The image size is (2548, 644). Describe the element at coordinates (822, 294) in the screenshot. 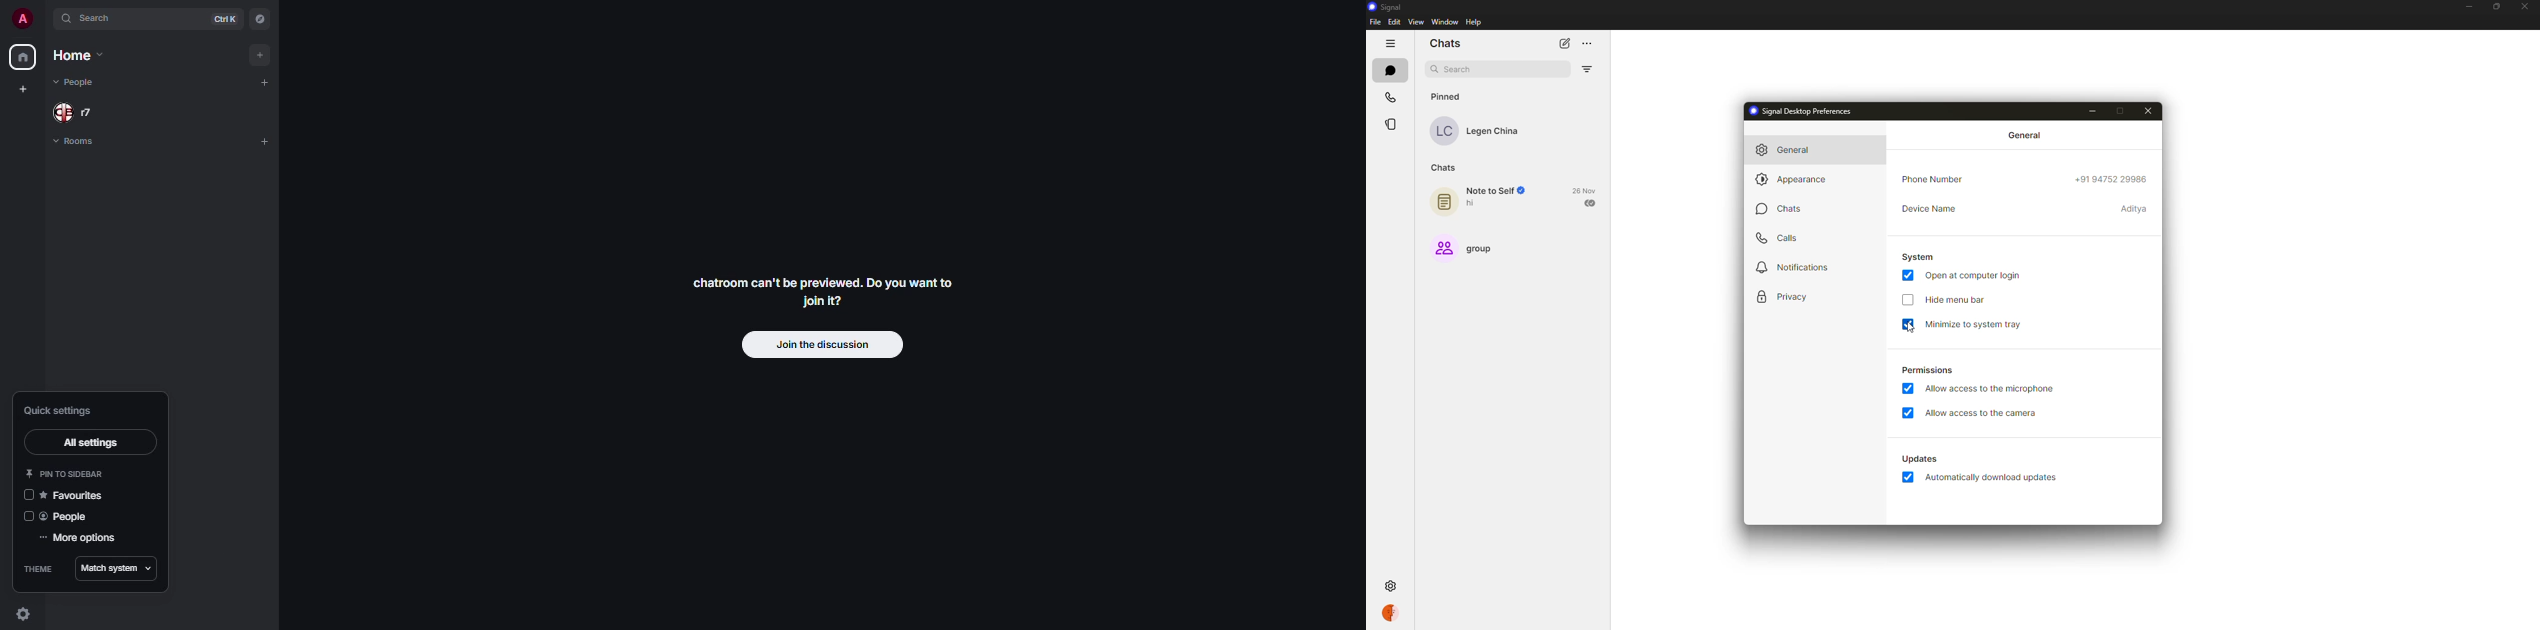

I see `chatroom can't be previewed. Join it?` at that location.